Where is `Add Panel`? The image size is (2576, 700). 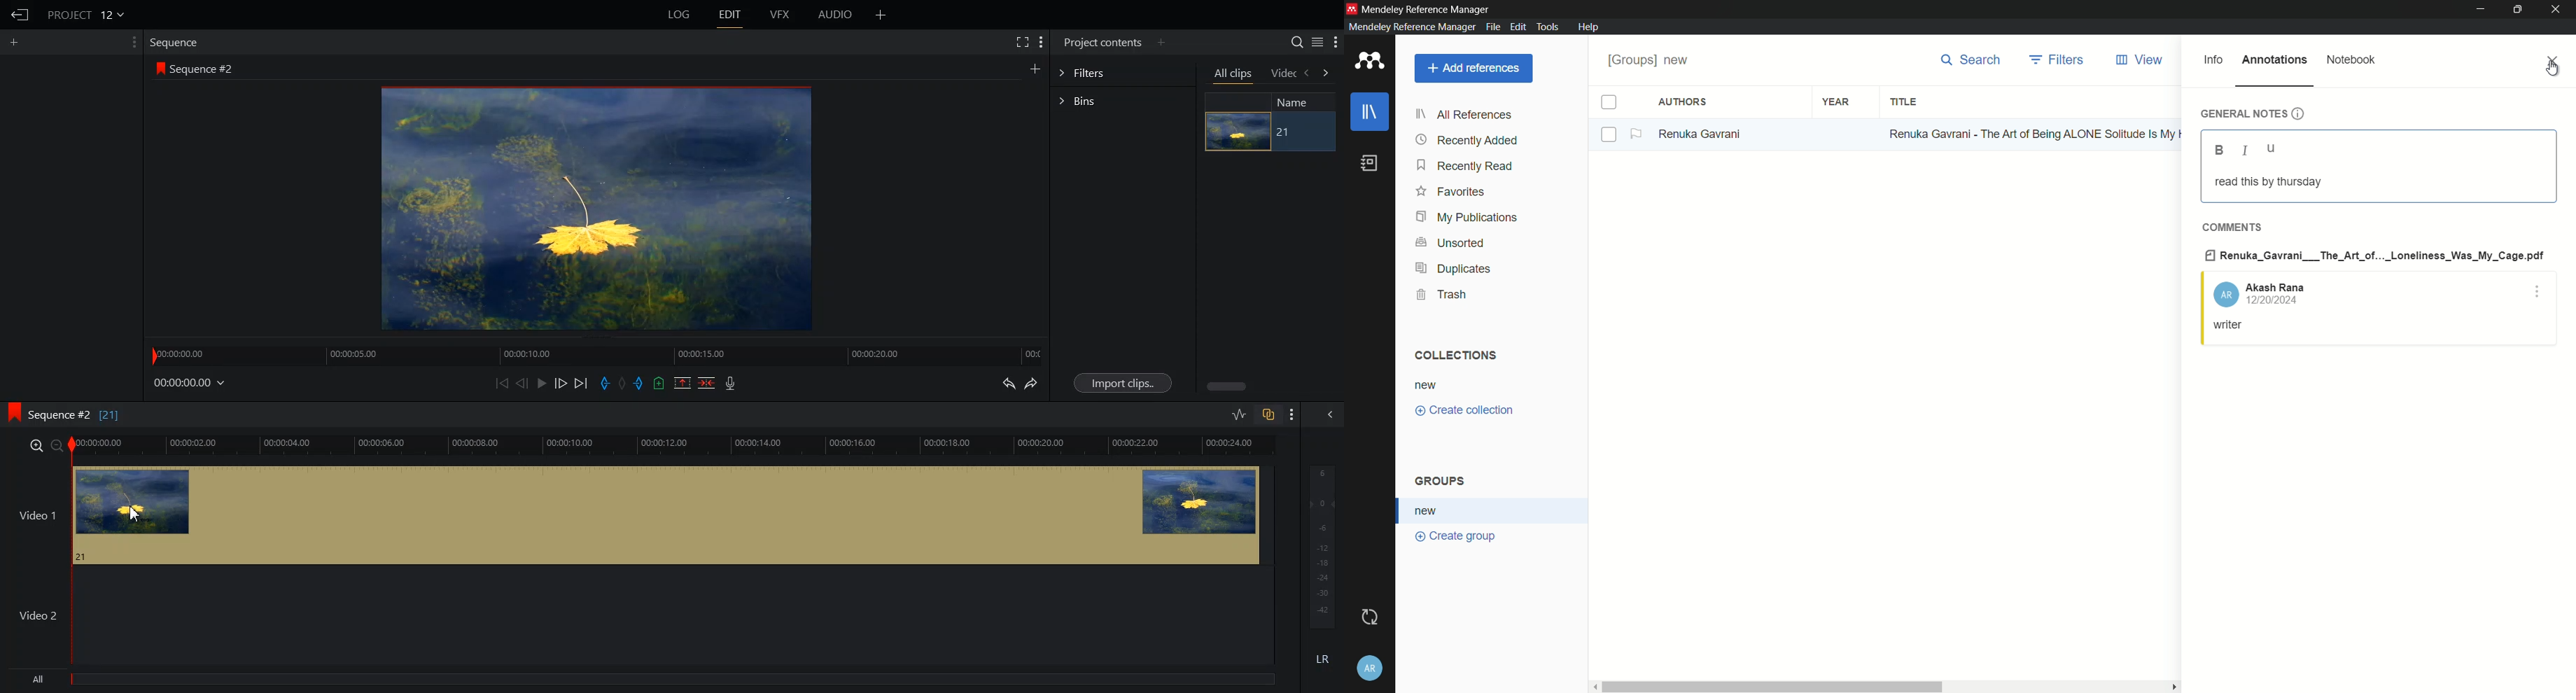 Add Panel is located at coordinates (1161, 41).